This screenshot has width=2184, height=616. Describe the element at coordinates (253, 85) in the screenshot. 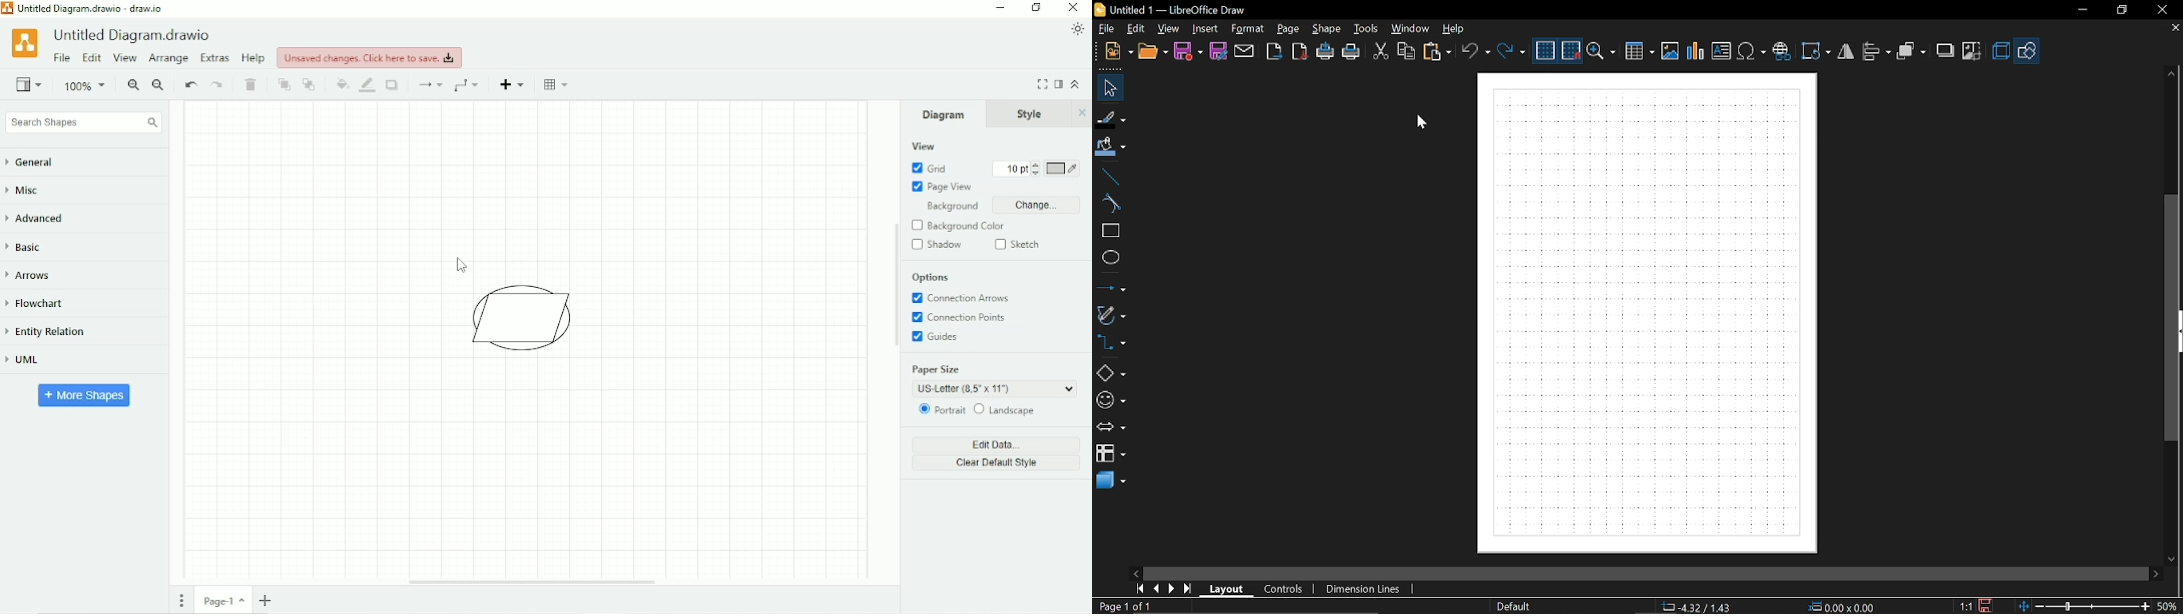

I see `Delete` at that location.